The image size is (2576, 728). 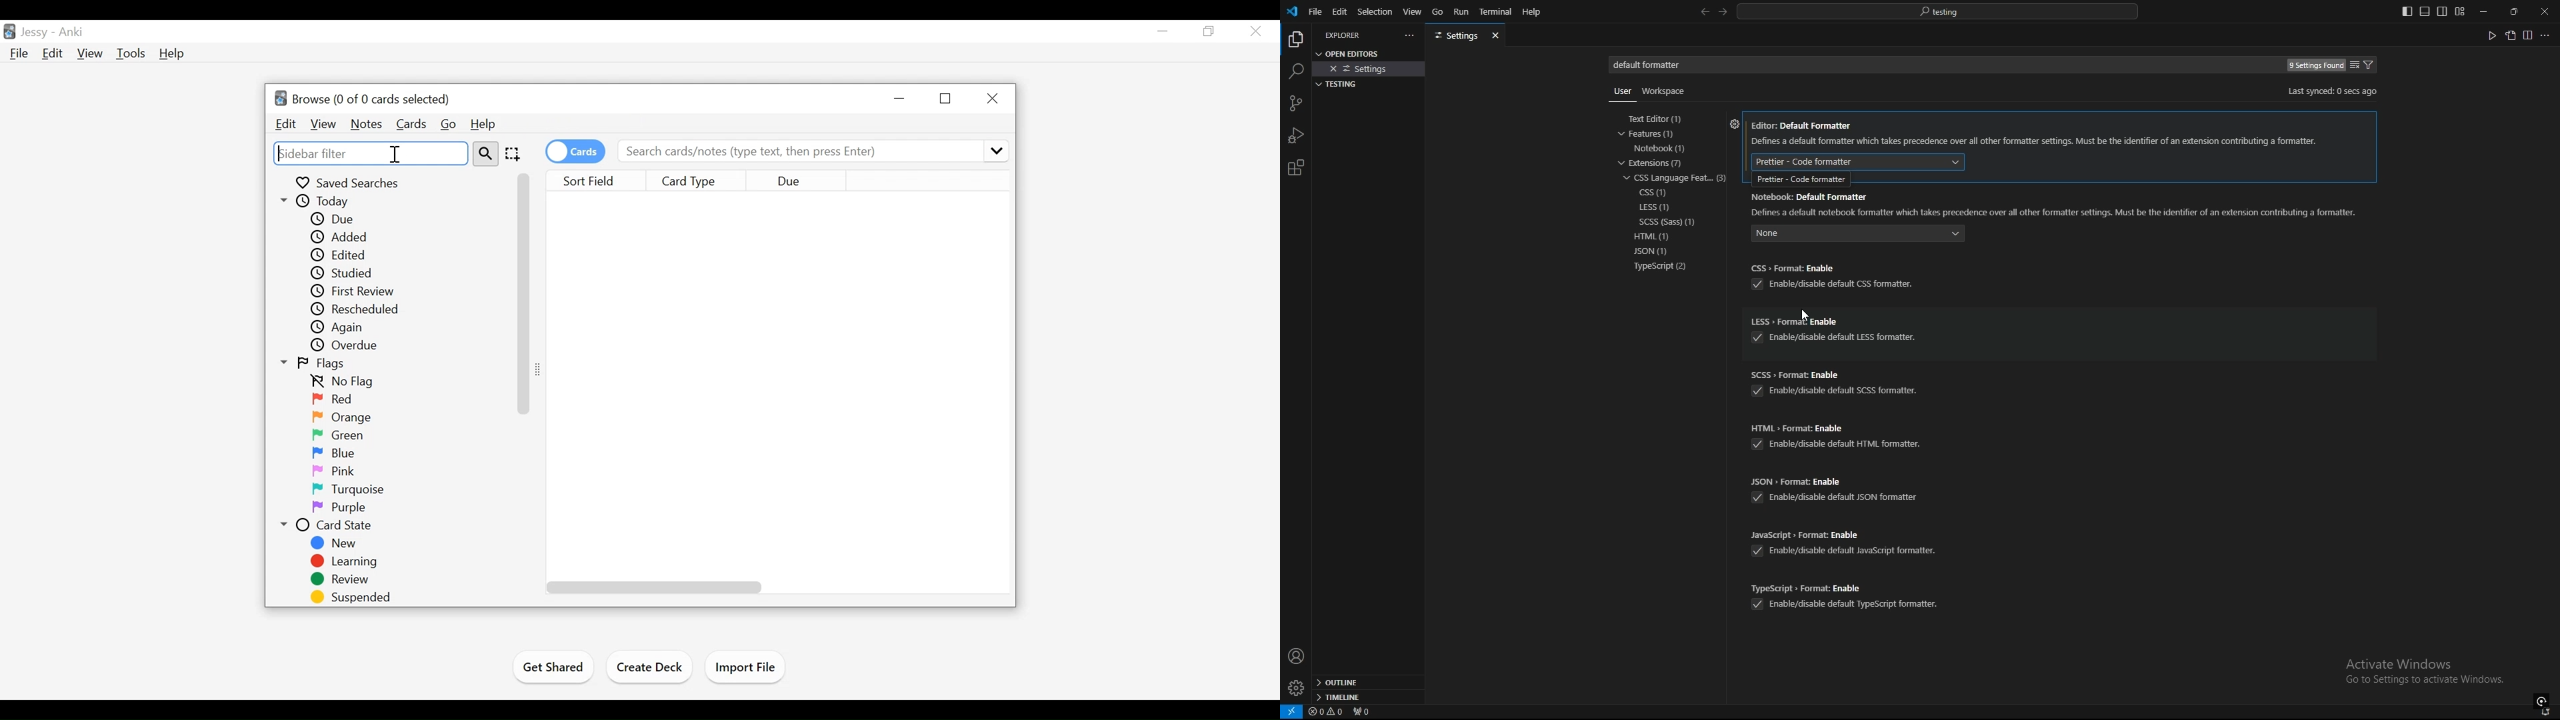 What do you see at coordinates (1843, 395) in the screenshot?
I see `enable /disable default scss formatter` at bounding box center [1843, 395].